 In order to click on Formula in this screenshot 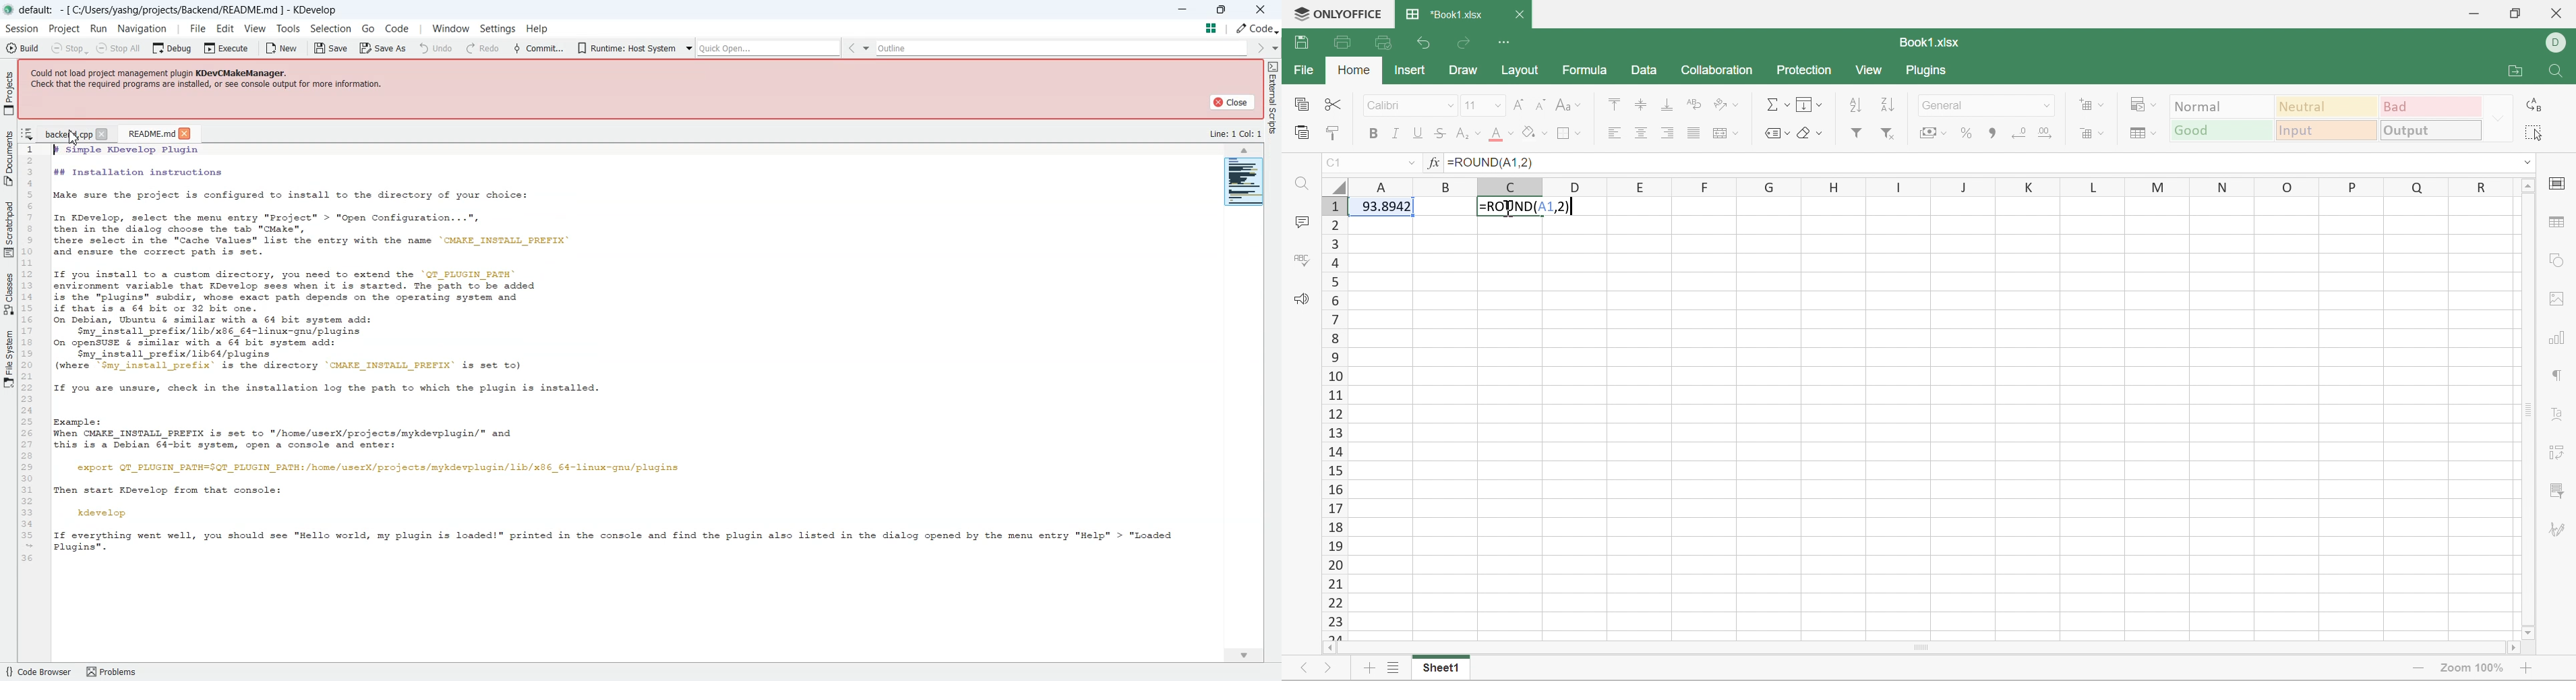, I will do `click(1586, 71)`.